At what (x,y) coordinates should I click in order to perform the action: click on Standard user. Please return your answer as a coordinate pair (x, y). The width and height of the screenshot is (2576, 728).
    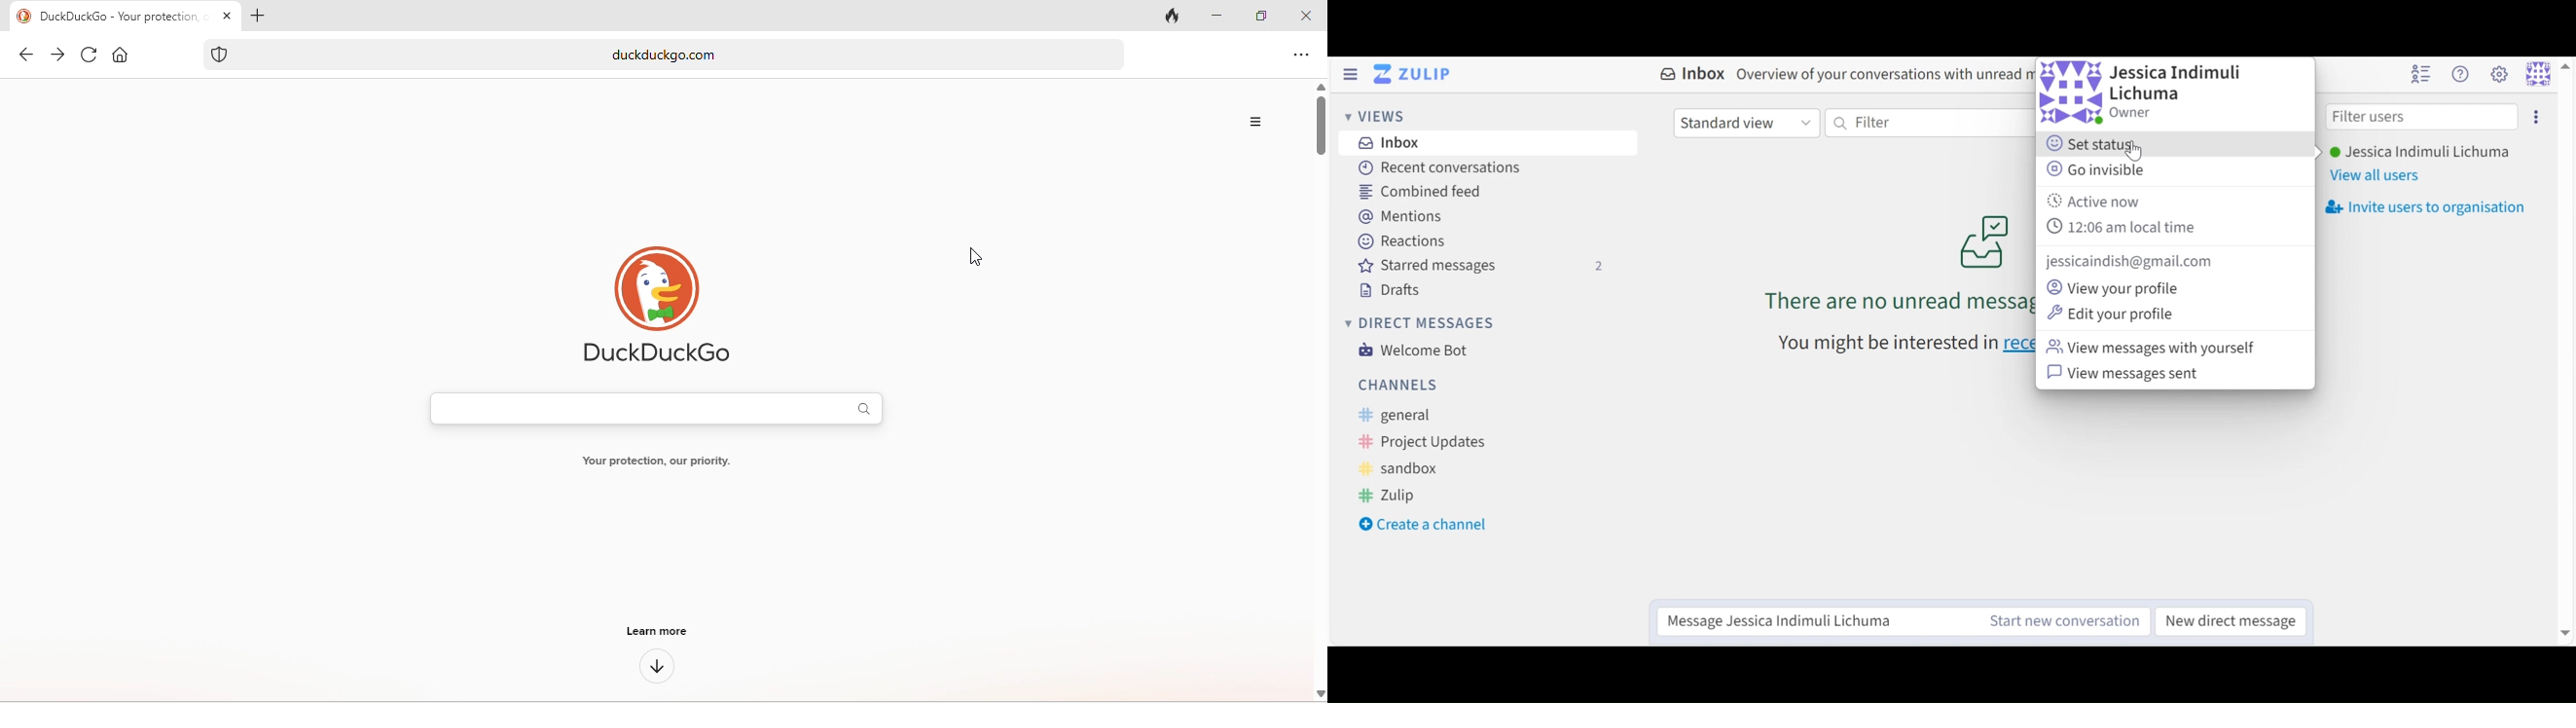
    Looking at the image, I should click on (1746, 122).